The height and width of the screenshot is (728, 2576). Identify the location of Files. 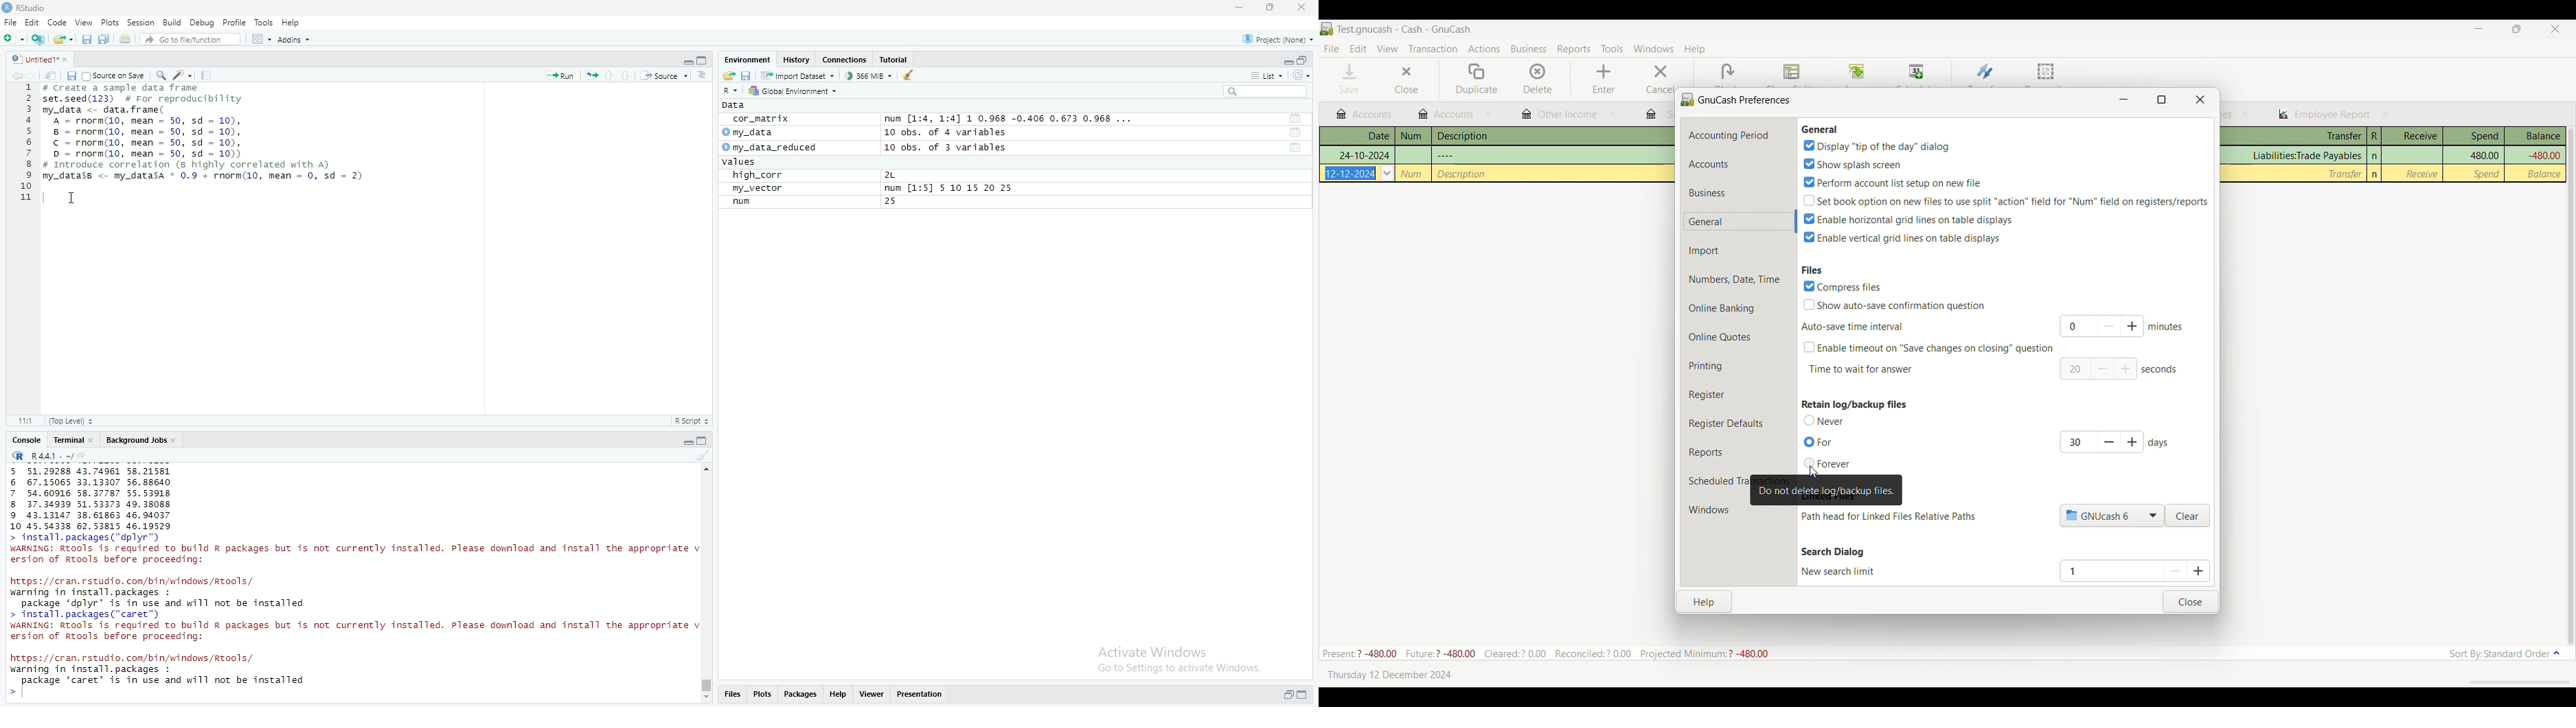
(732, 694).